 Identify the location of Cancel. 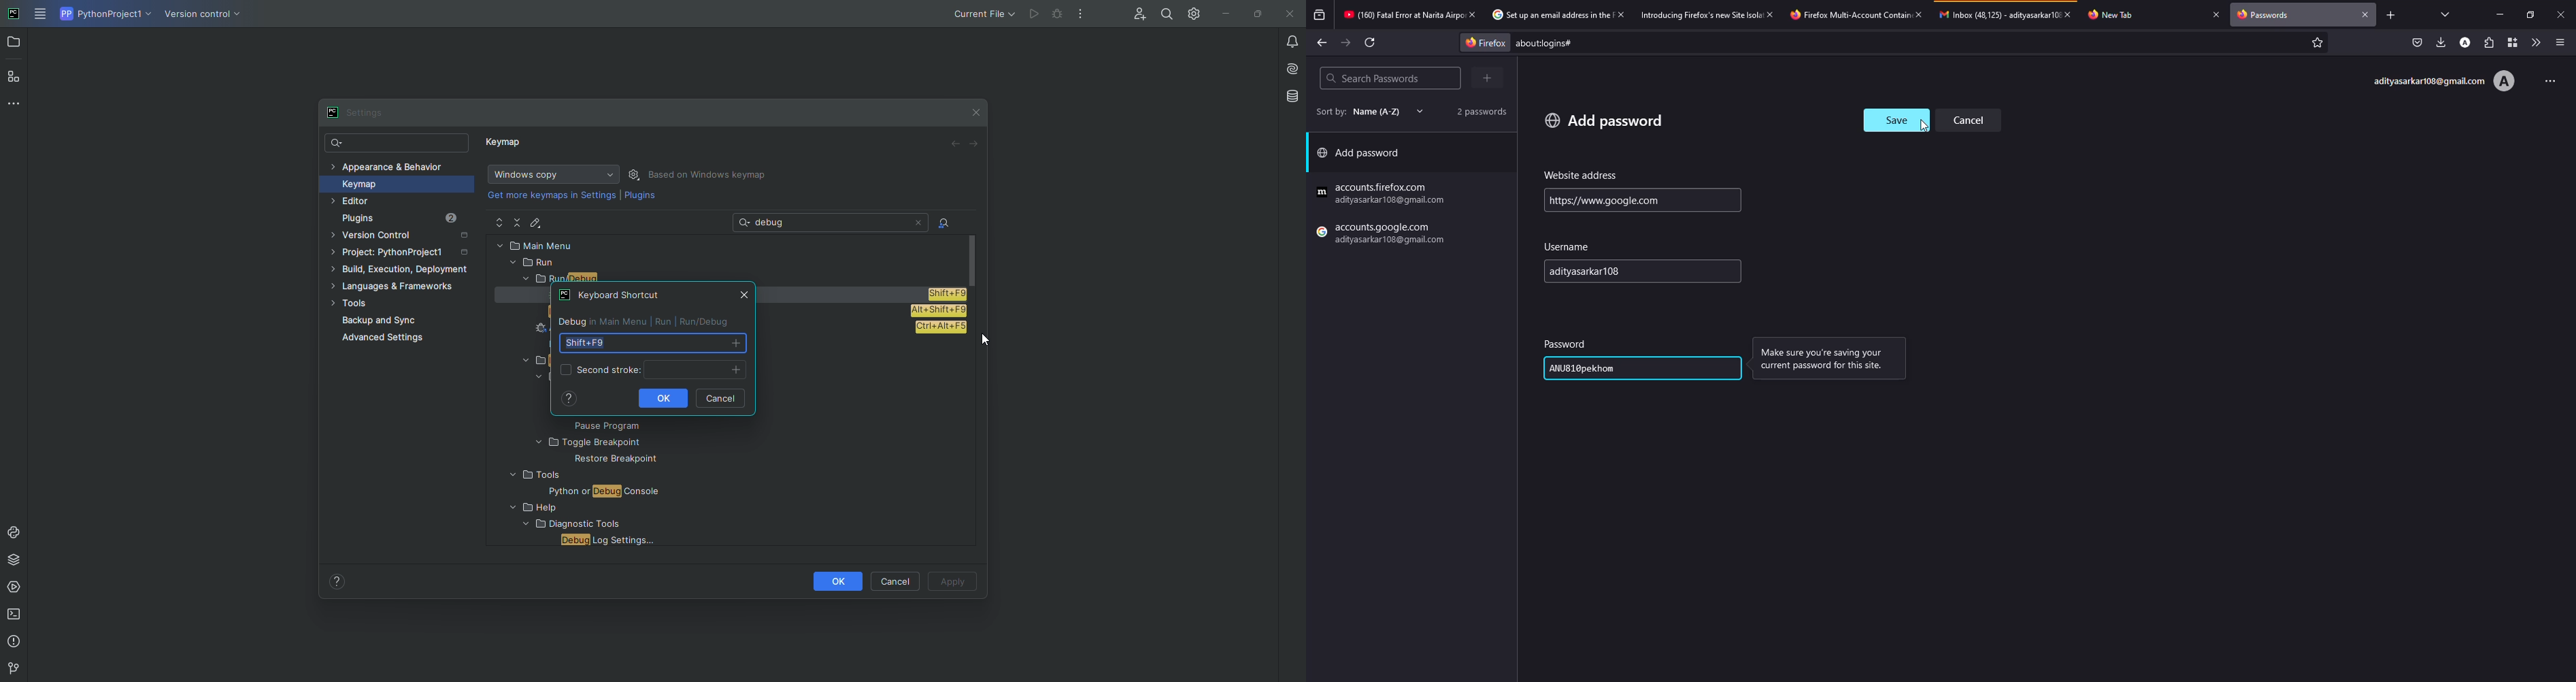
(897, 581).